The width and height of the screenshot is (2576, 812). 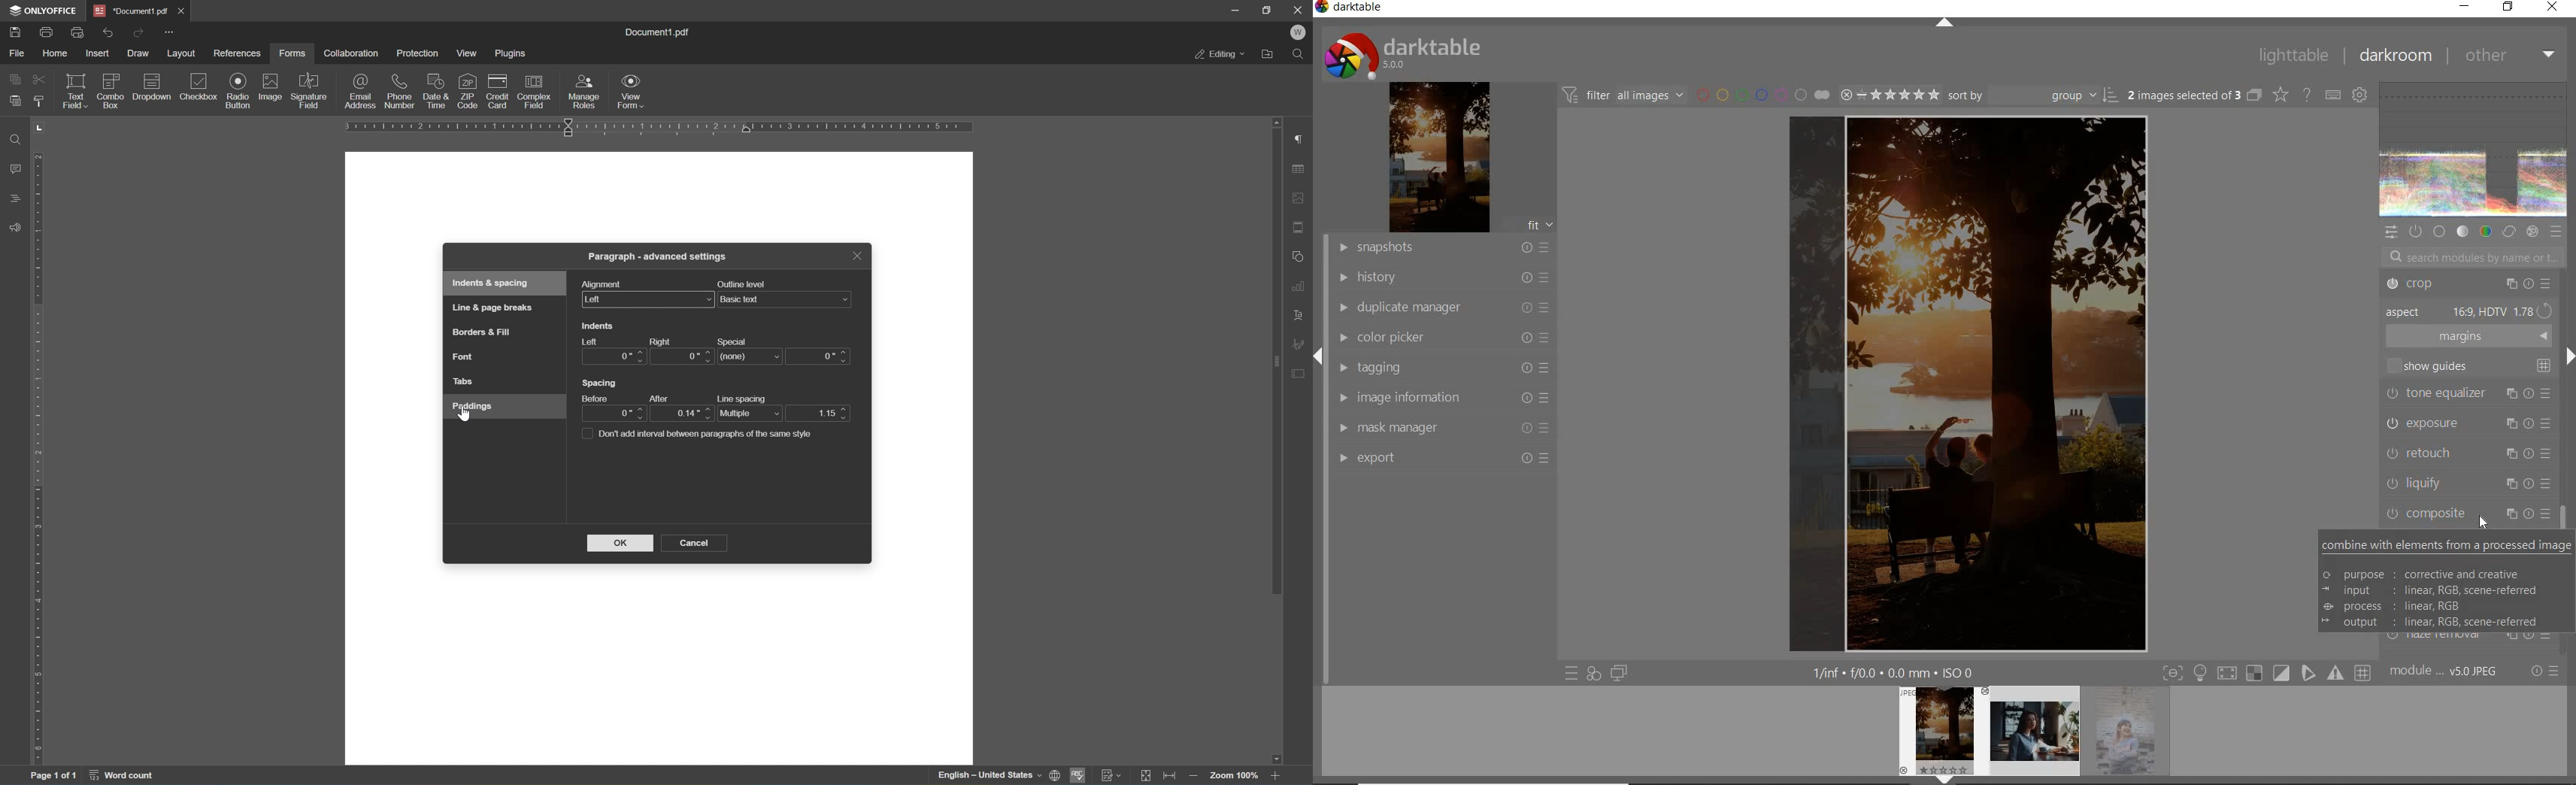 I want to click on other, so click(x=2509, y=56).